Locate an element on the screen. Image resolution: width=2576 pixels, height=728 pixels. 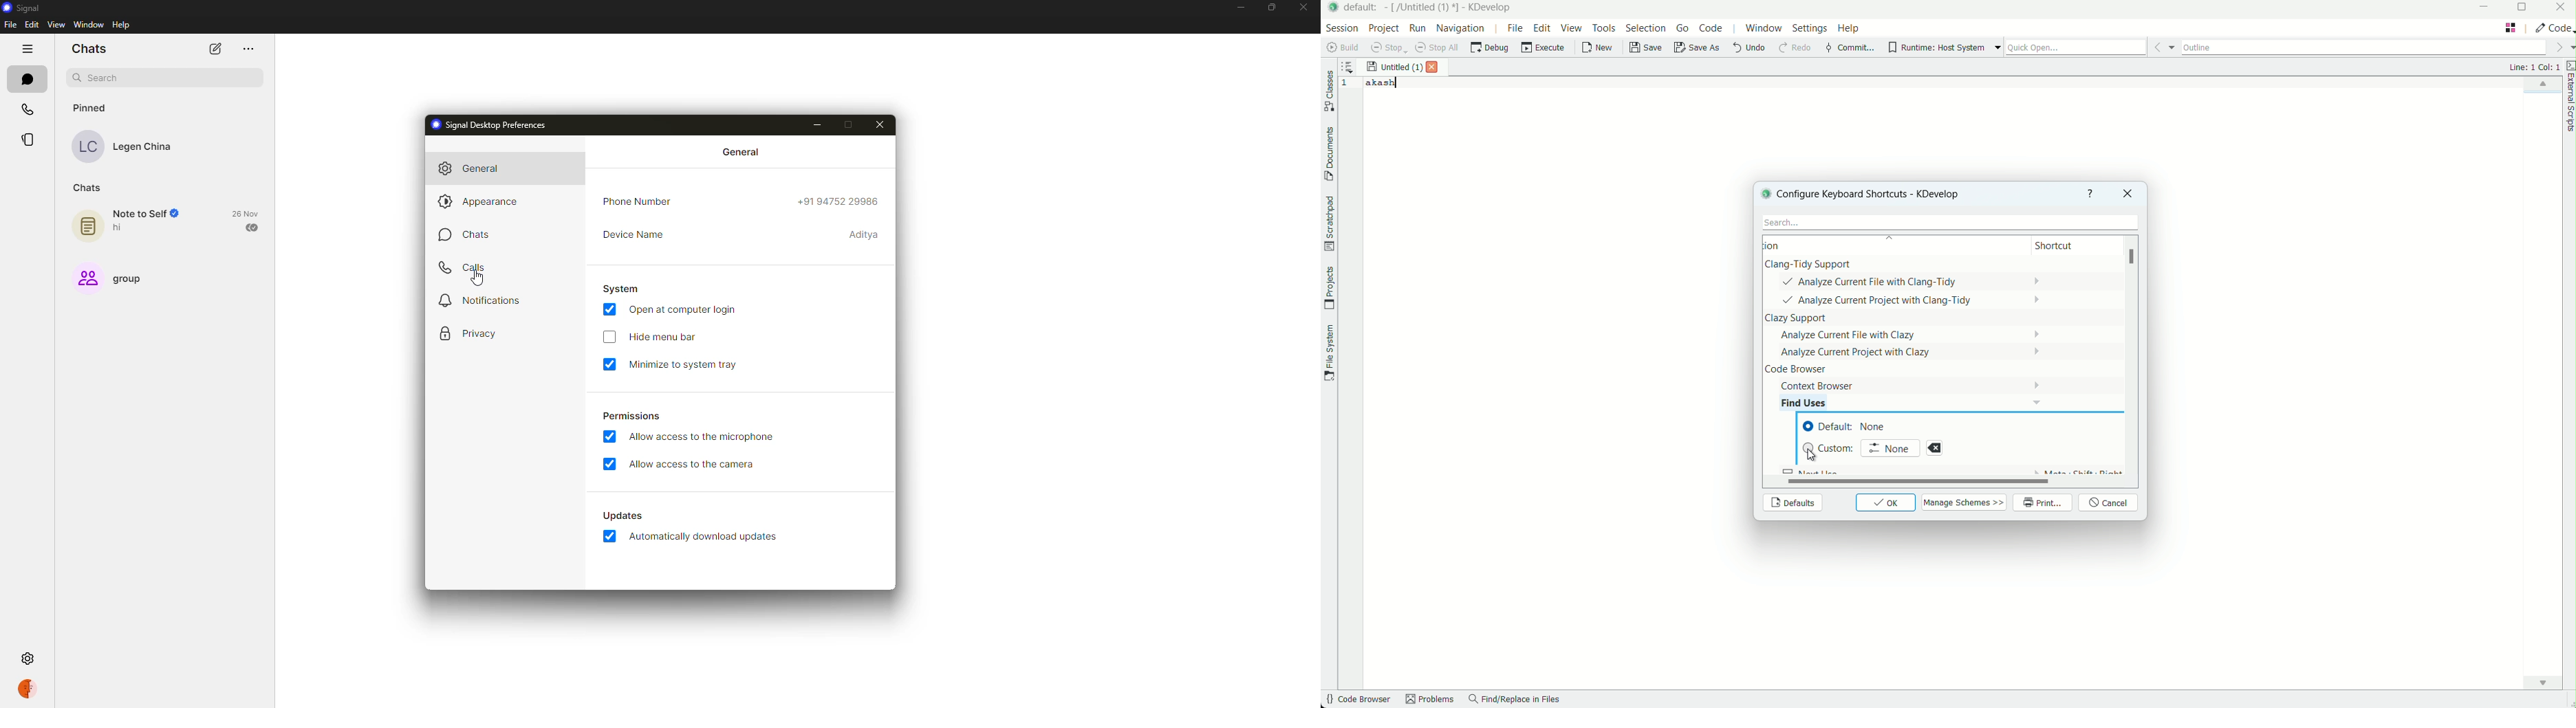
automatically download updates is located at coordinates (708, 537).